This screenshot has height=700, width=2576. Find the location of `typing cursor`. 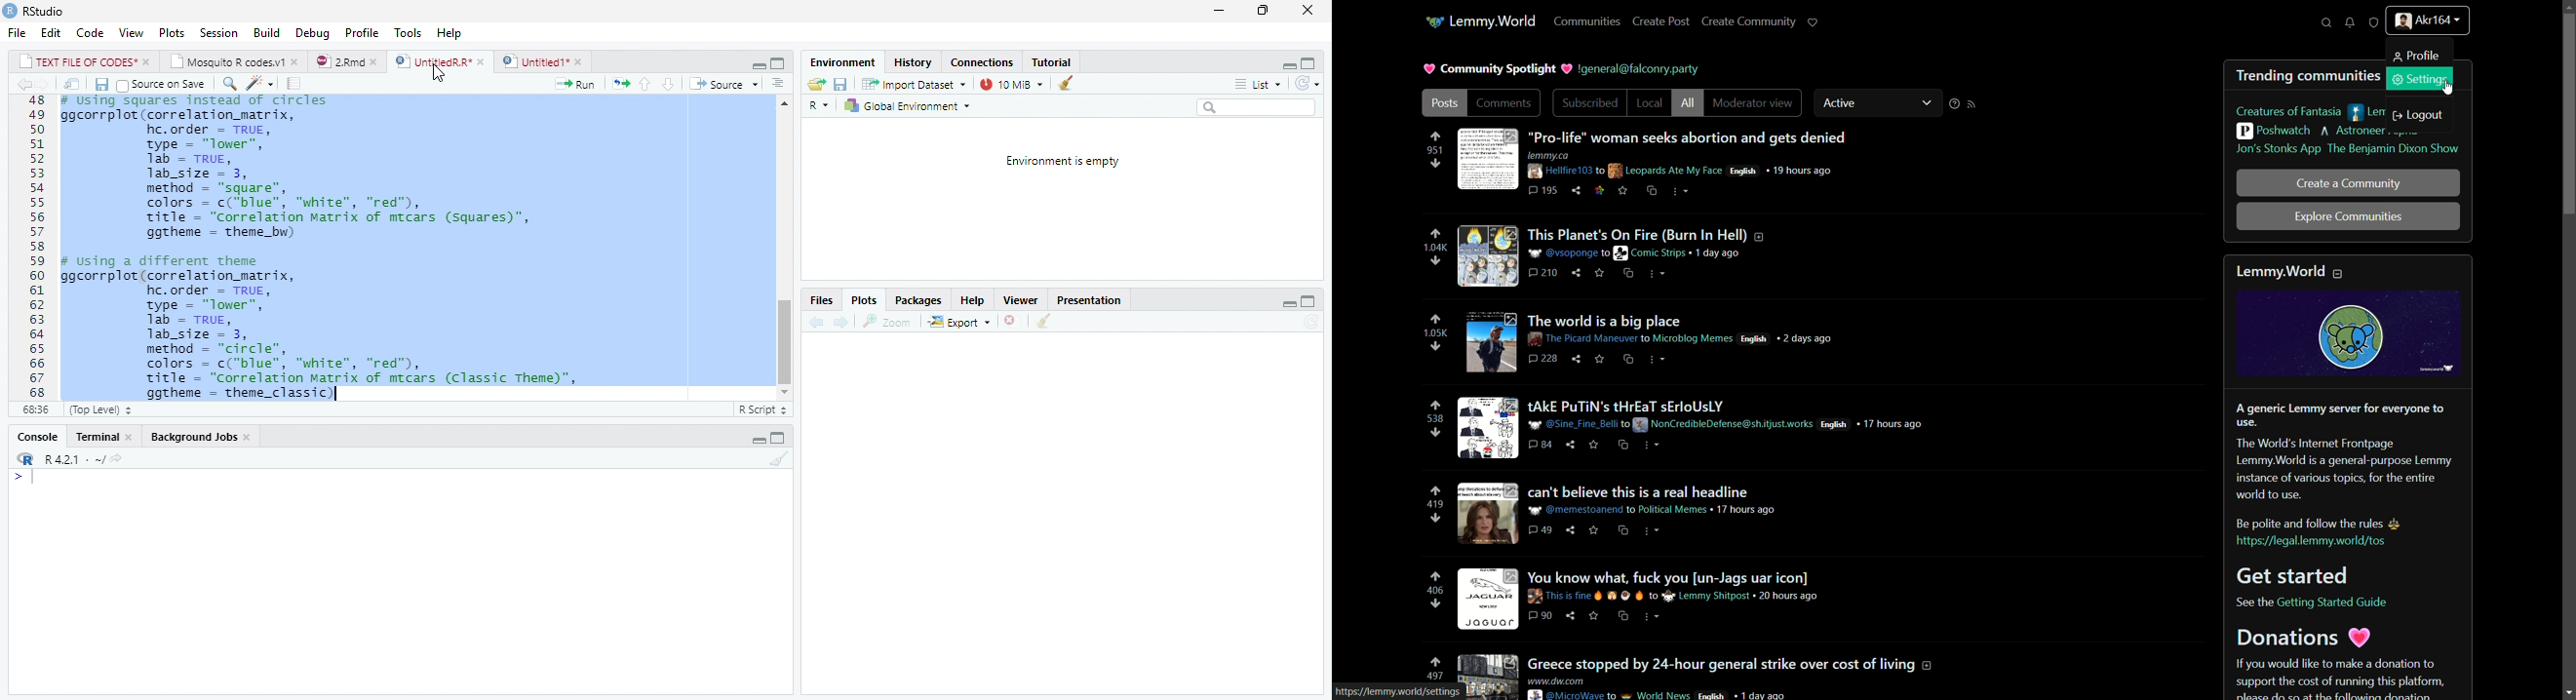

typing cursor is located at coordinates (335, 395).